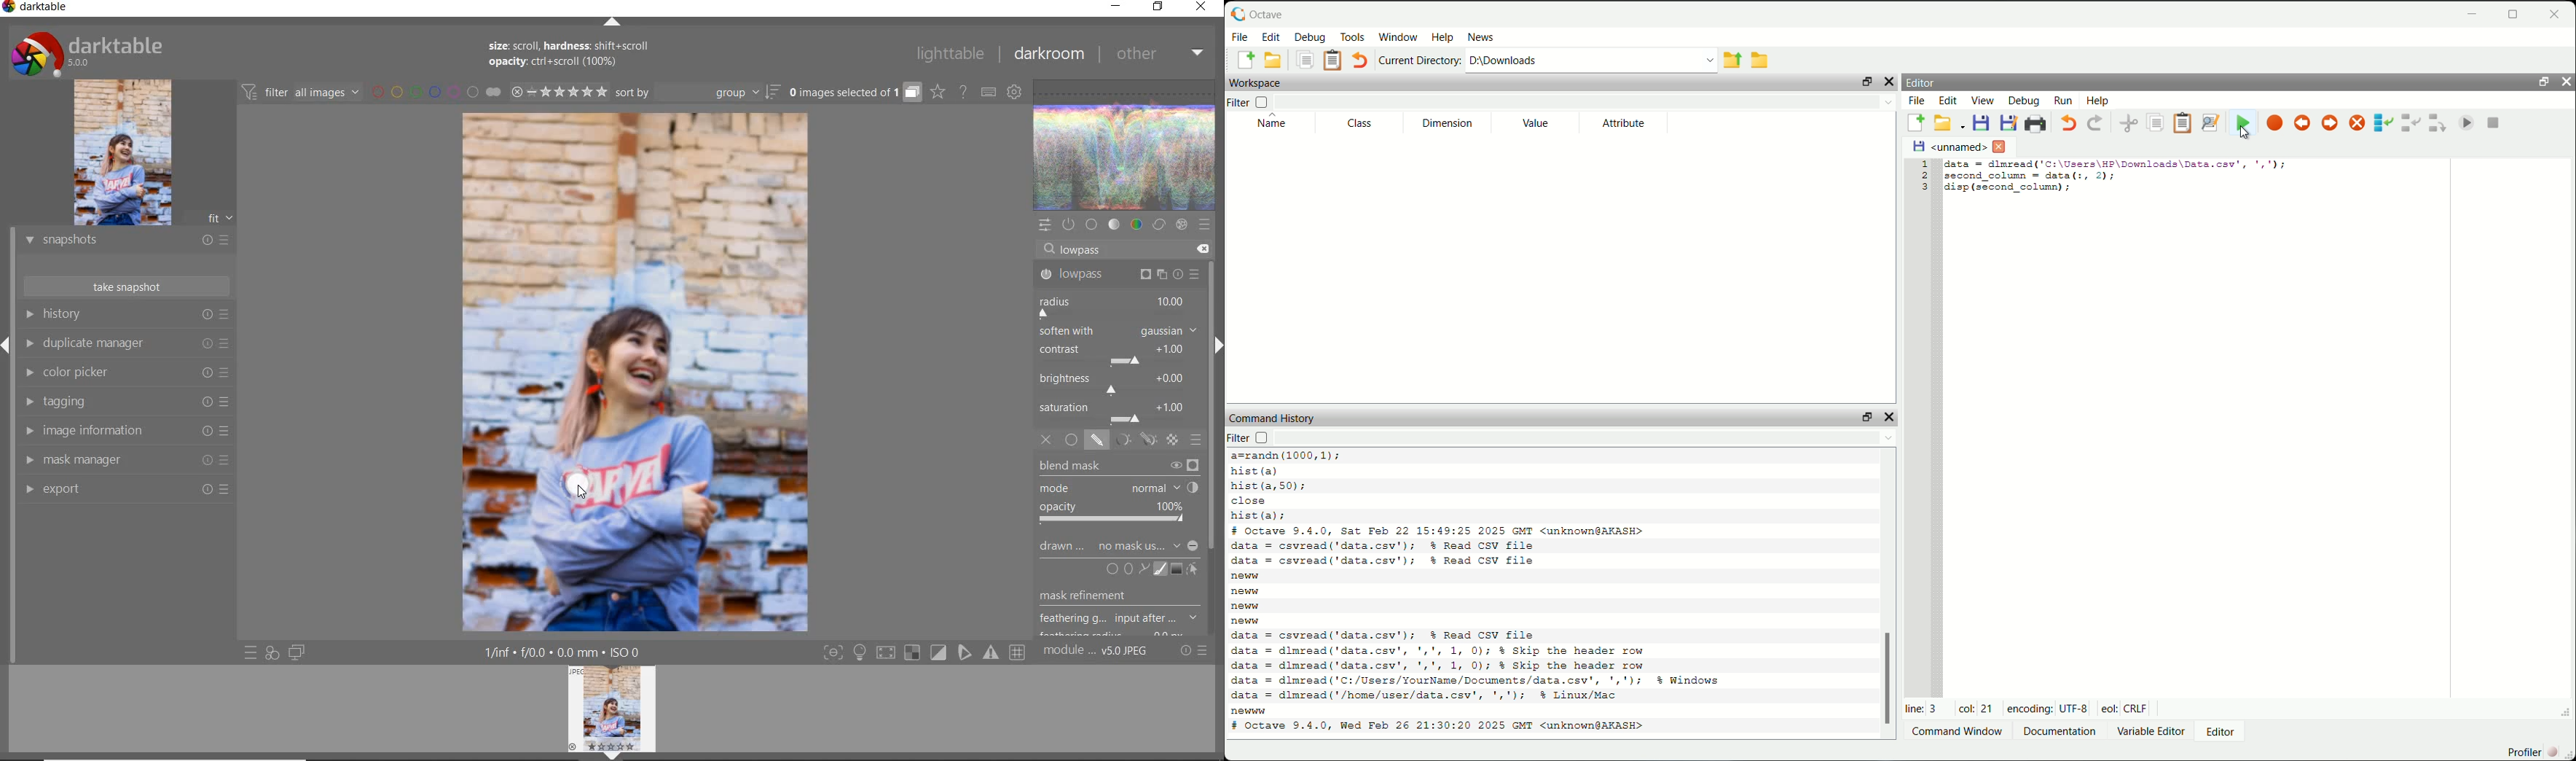  Describe the element at coordinates (2384, 125) in the screenshot. I see `step` at that location.